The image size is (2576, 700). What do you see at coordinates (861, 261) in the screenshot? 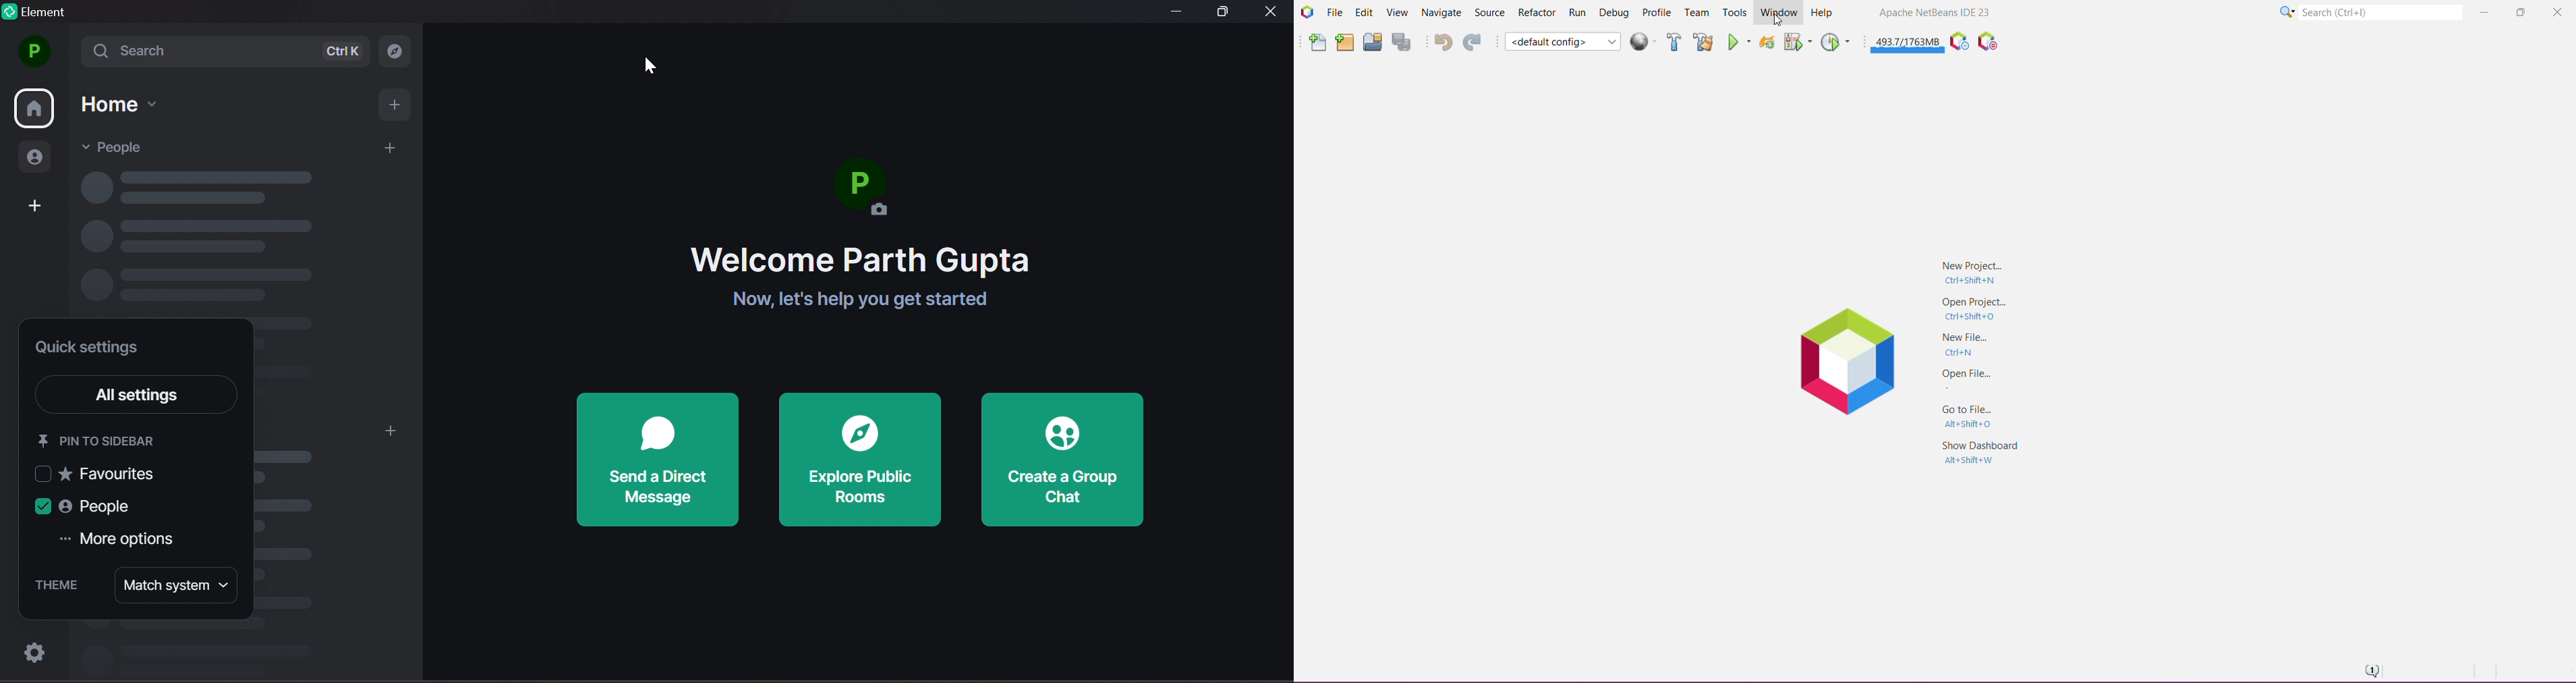
I see `welcome parth gupta` at bounding box center [861, 261].